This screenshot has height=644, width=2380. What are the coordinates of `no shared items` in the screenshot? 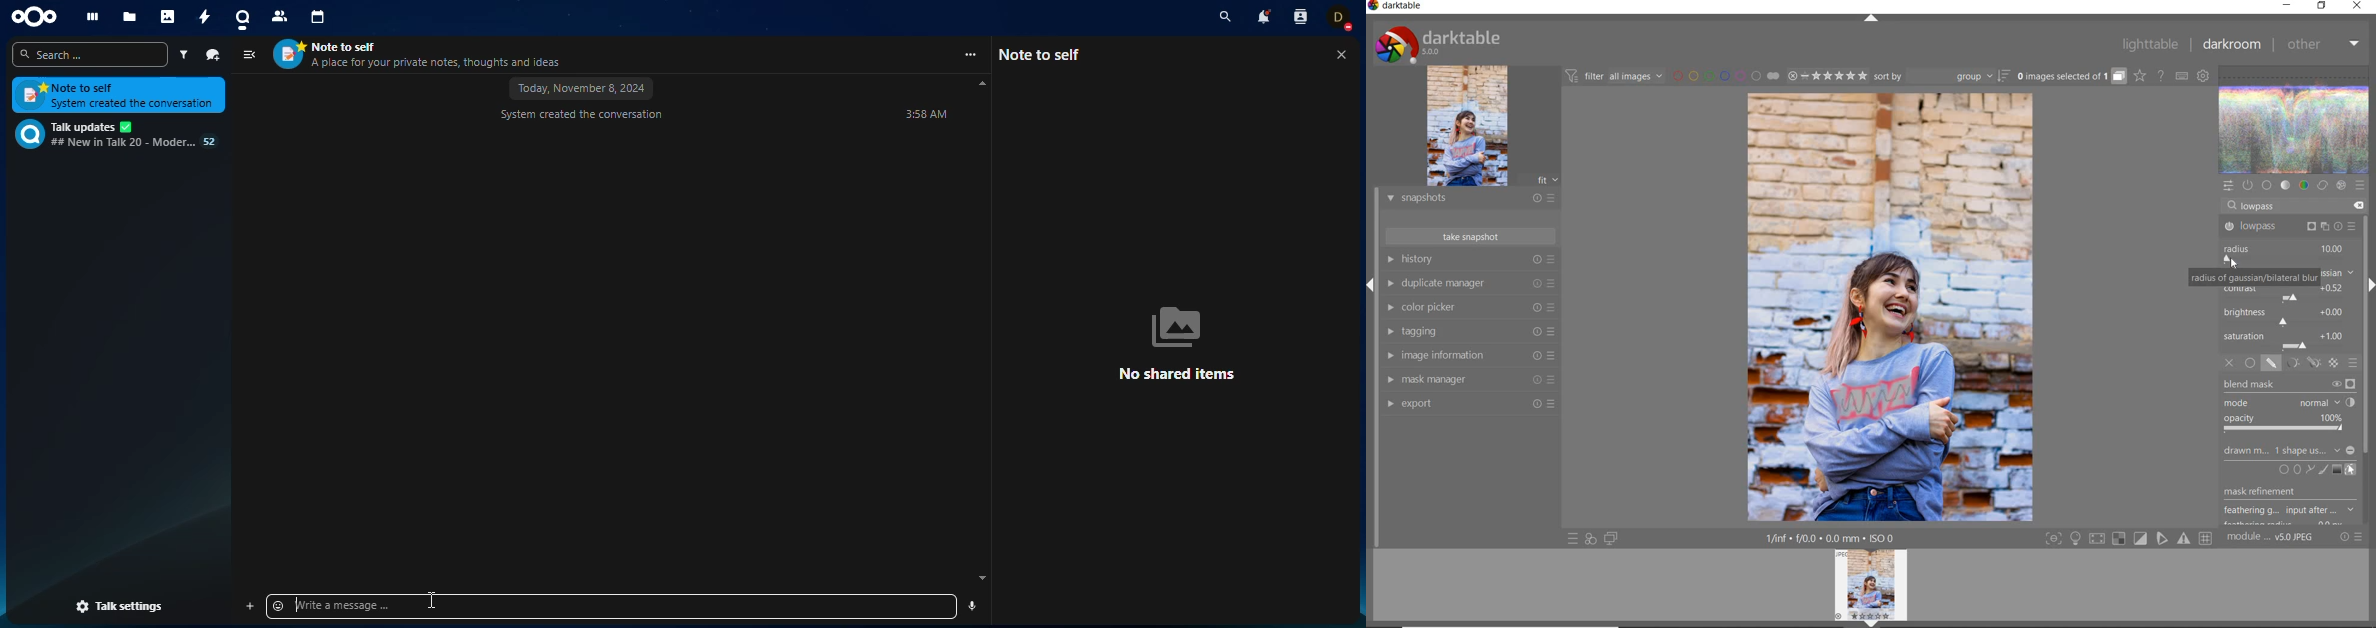 It's located at (1186, 342).